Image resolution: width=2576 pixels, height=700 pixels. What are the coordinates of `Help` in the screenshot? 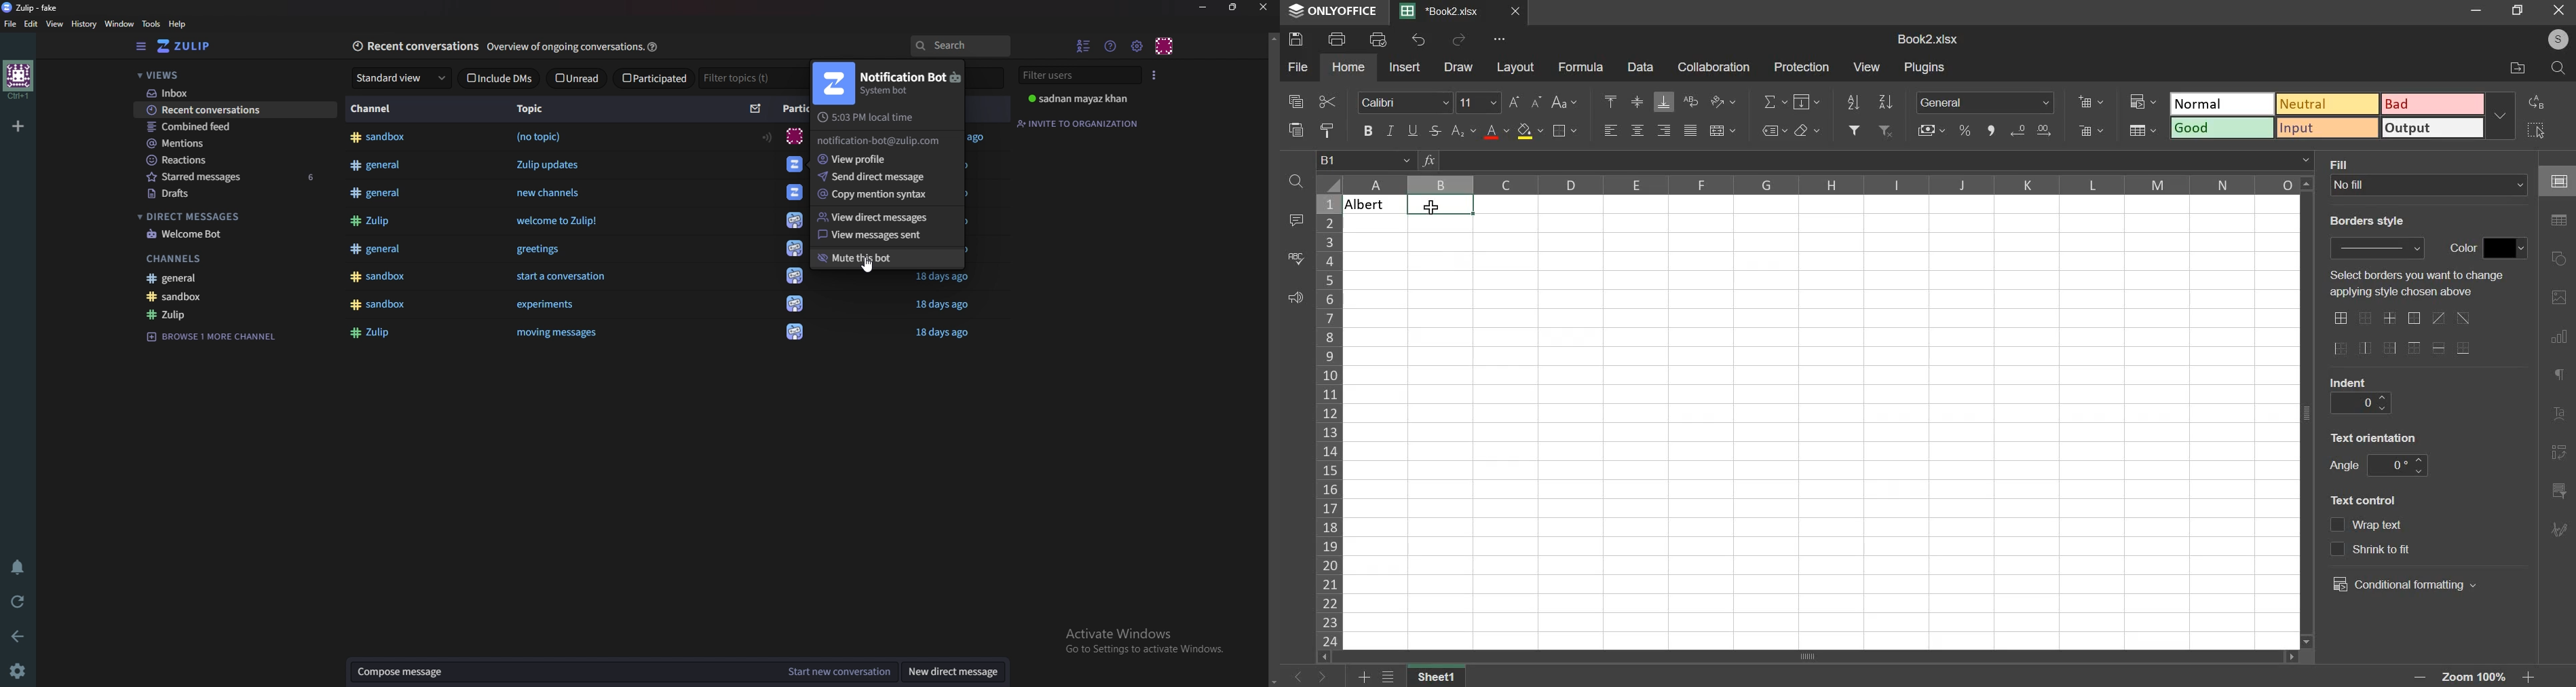 It's located at (180, 24).